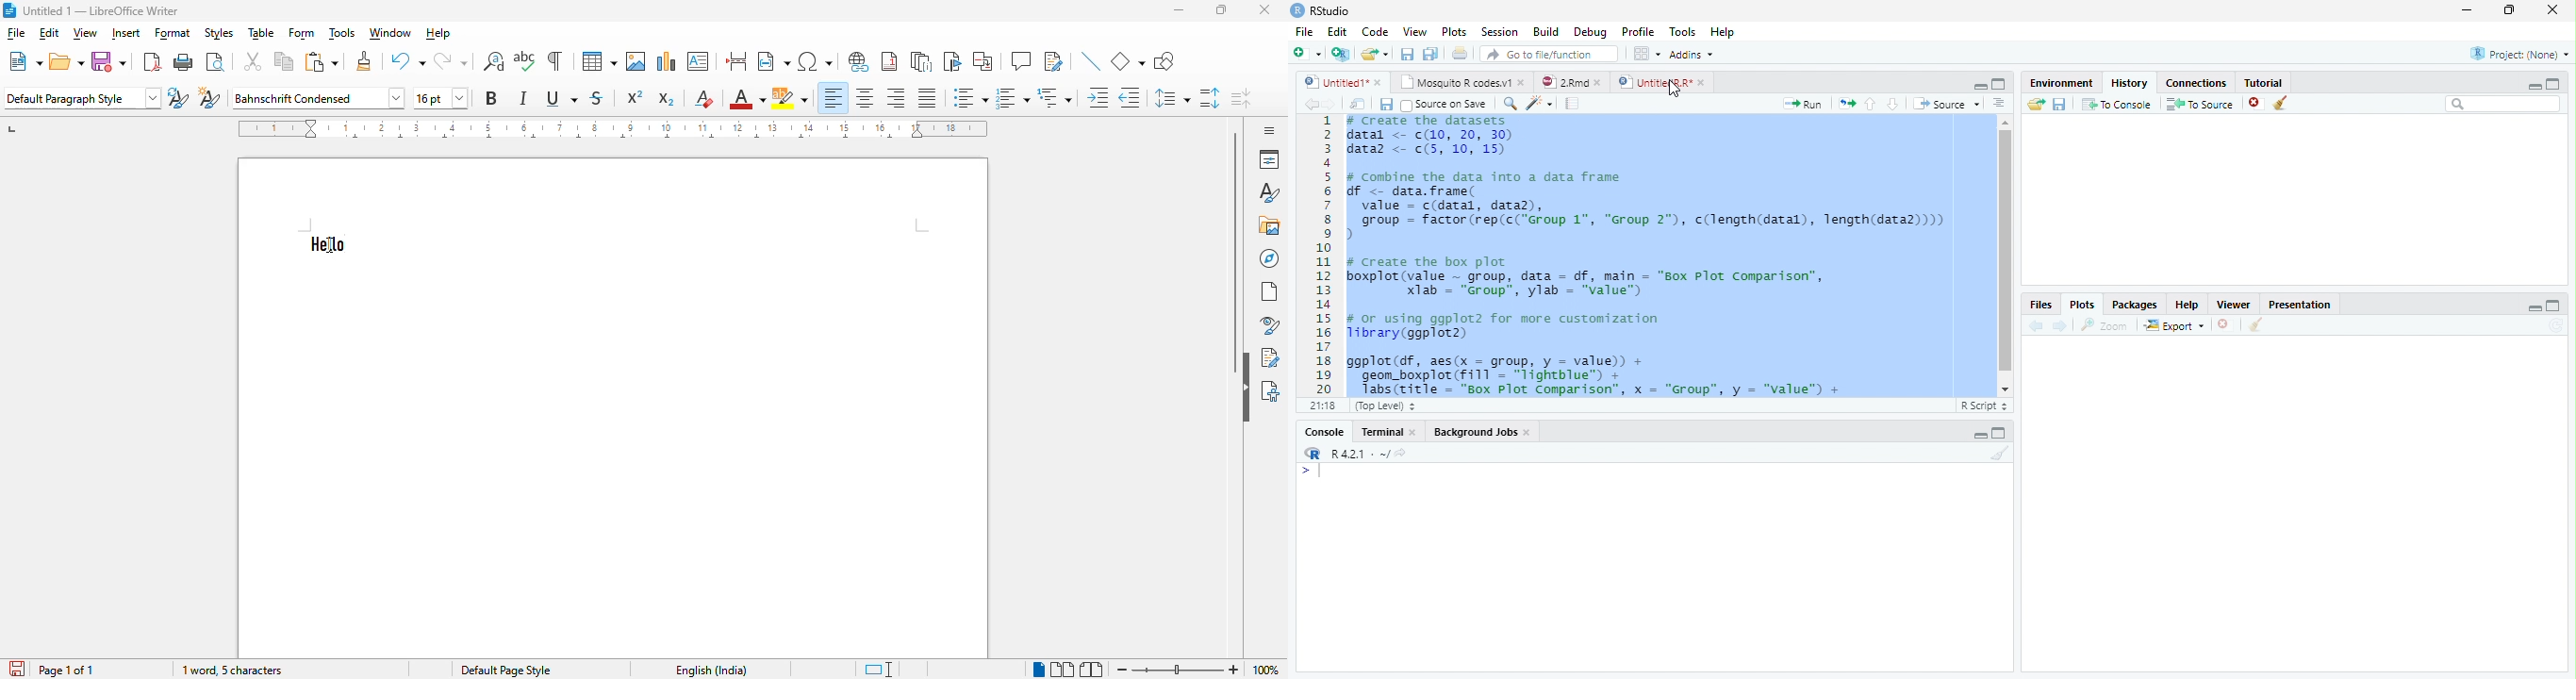 The image size is (2576, 700). I want to click on Show document outline, so click(1999, 103).